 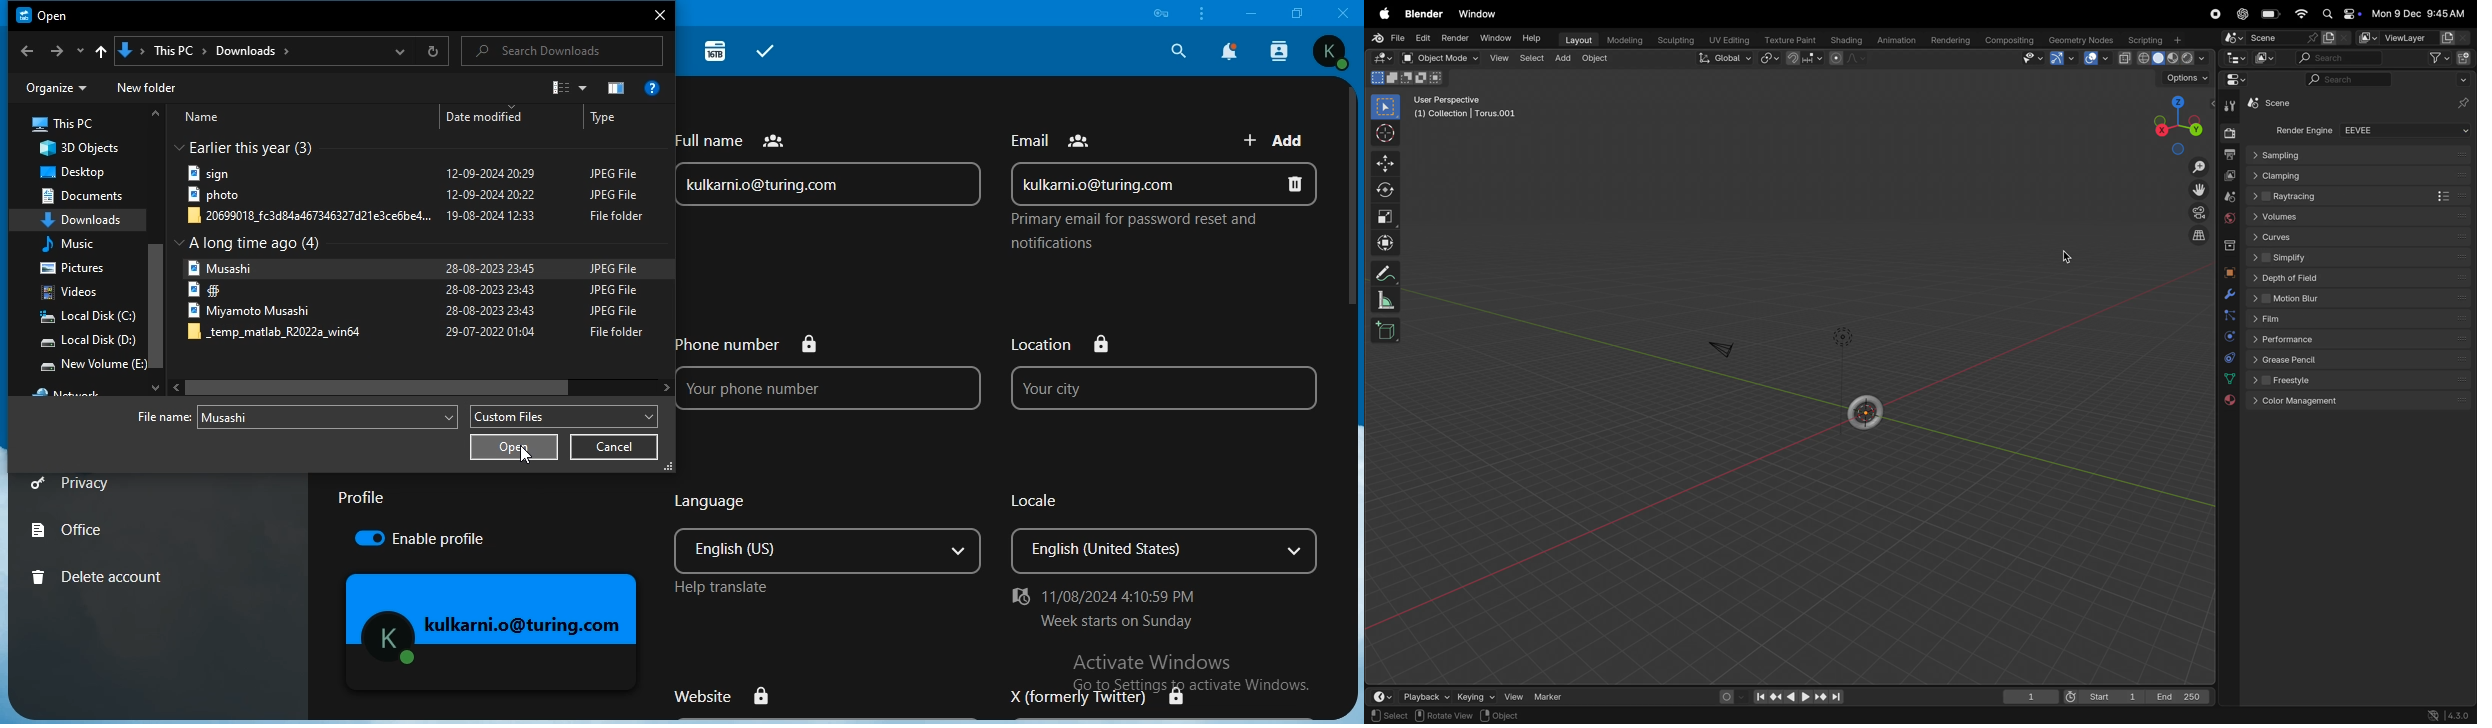 What do you see at coordinates (1531, 59) in the screenshot?
I see `select` at bounding box center [1531, 59].